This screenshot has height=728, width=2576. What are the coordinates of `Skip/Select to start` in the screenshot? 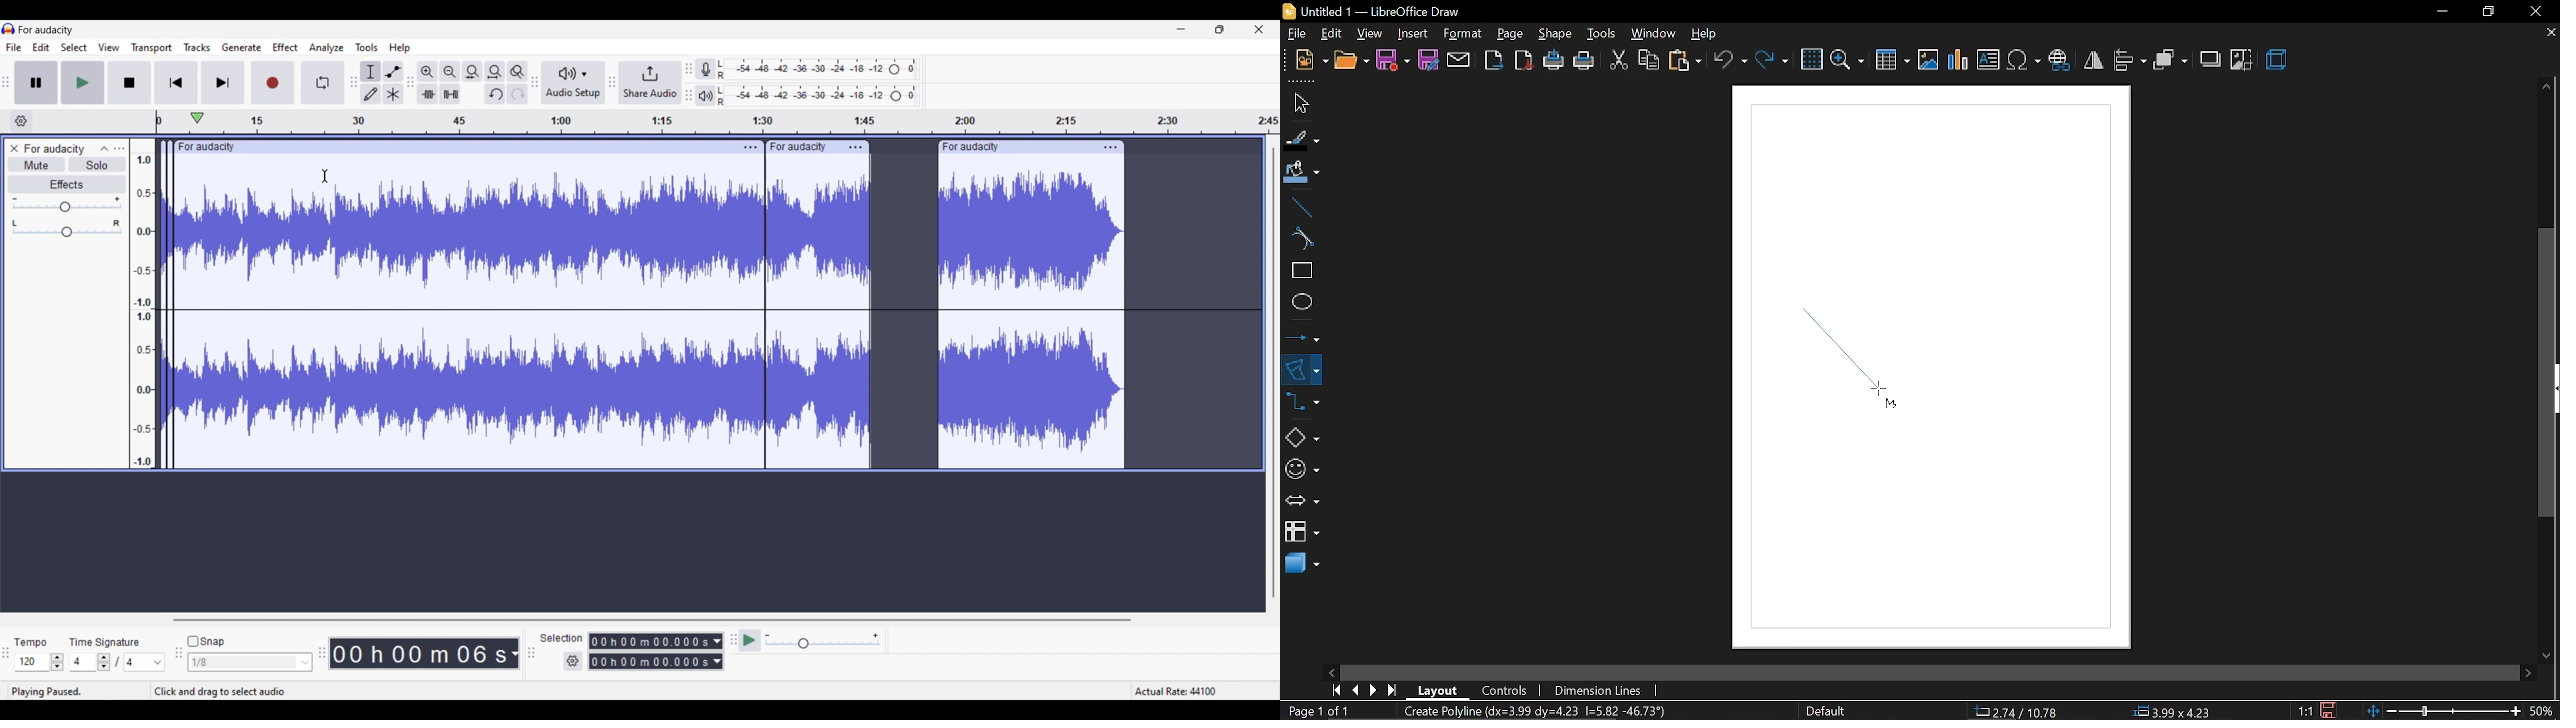 It's located at (176, 82).